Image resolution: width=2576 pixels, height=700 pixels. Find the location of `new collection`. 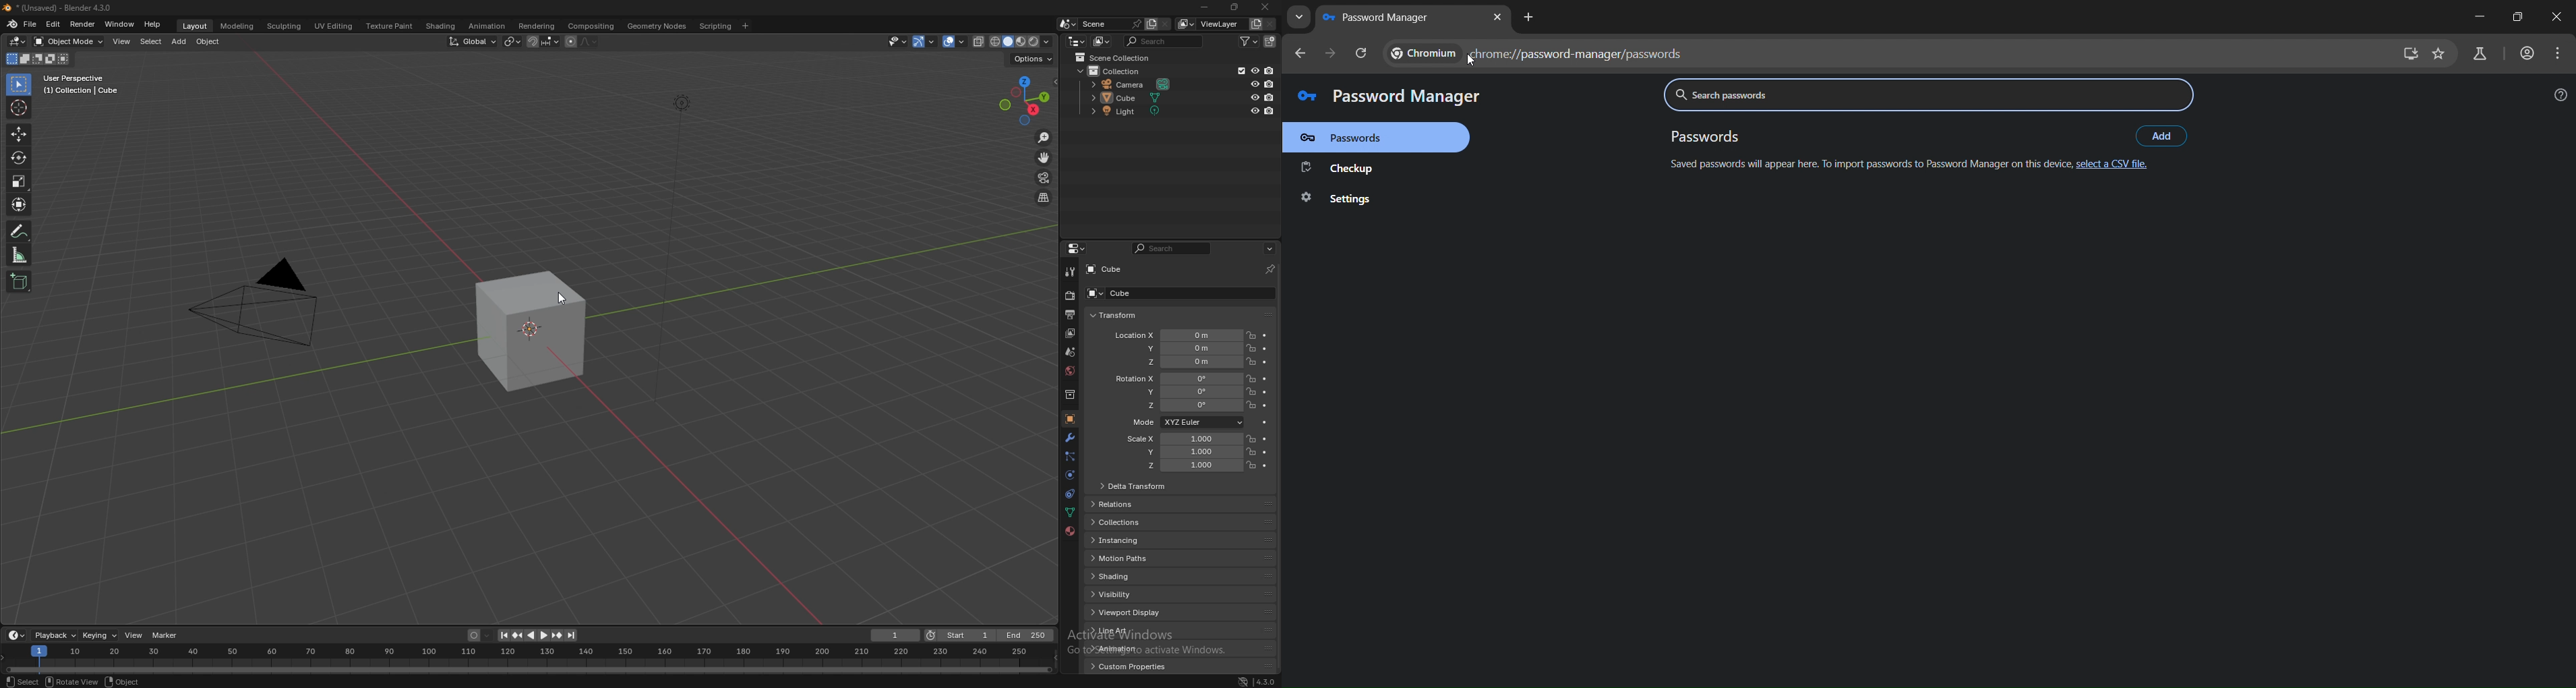

new collection is located at coordinates (1271, 41).